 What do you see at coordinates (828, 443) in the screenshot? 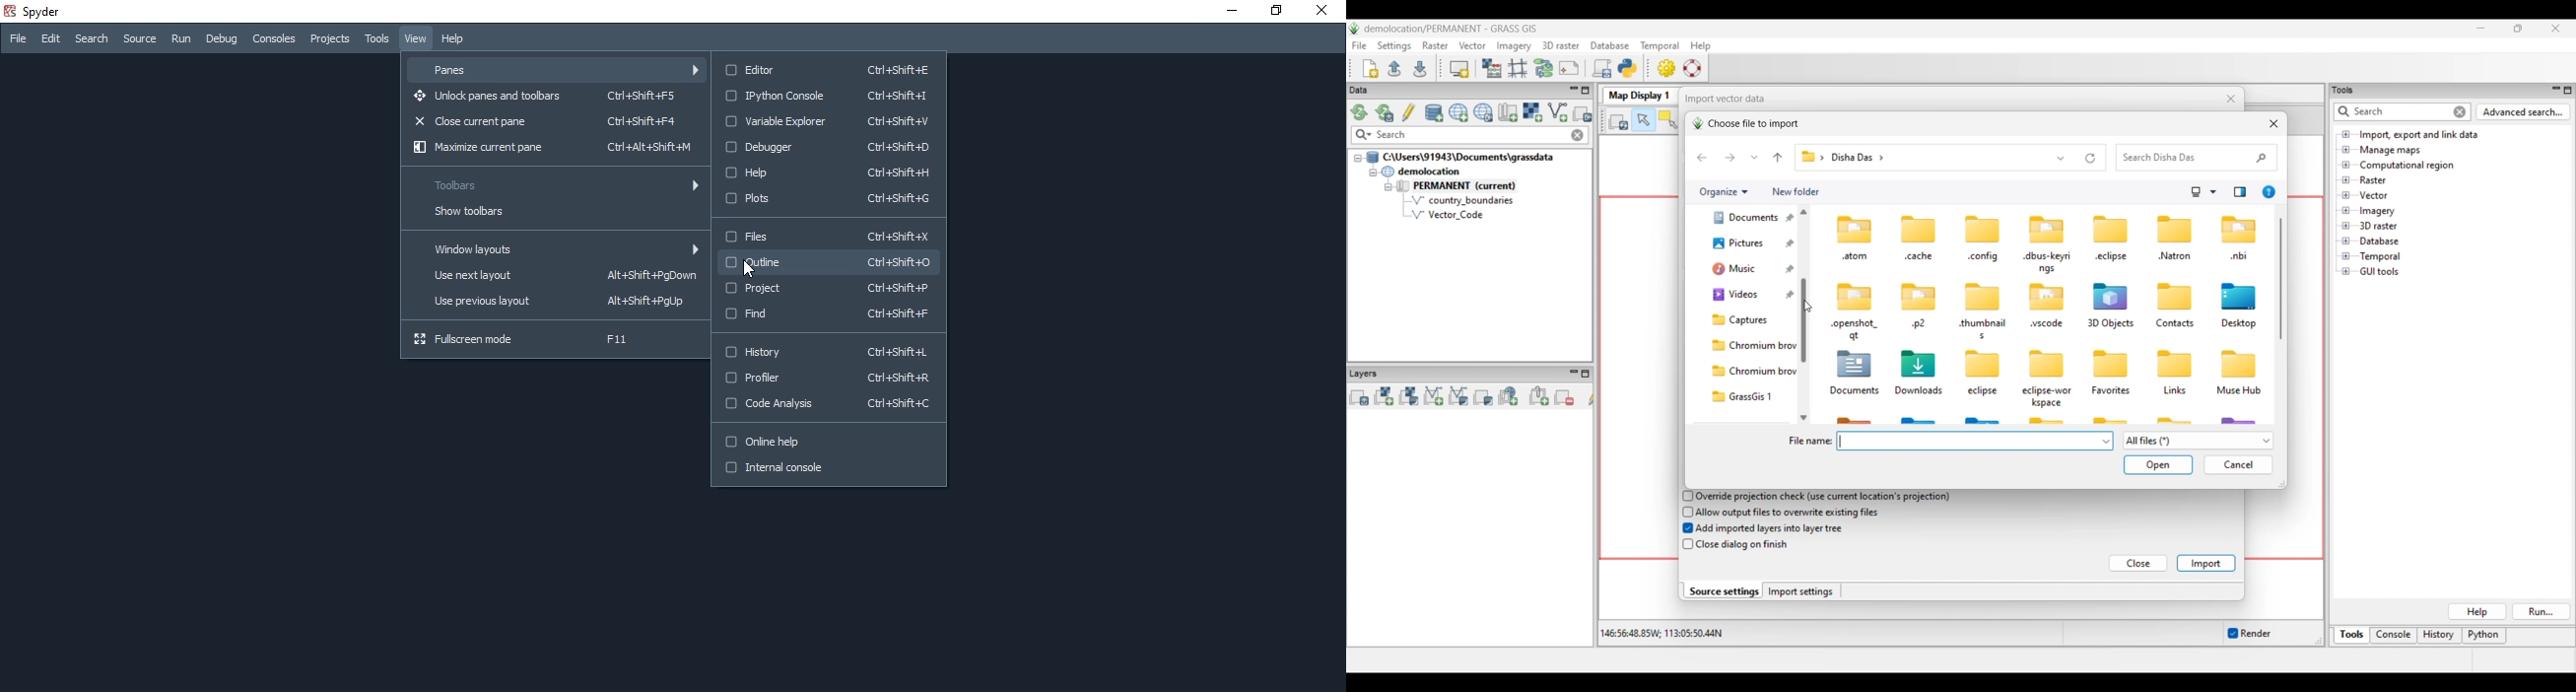
I see `Online help` at bounding box center [828, 443].